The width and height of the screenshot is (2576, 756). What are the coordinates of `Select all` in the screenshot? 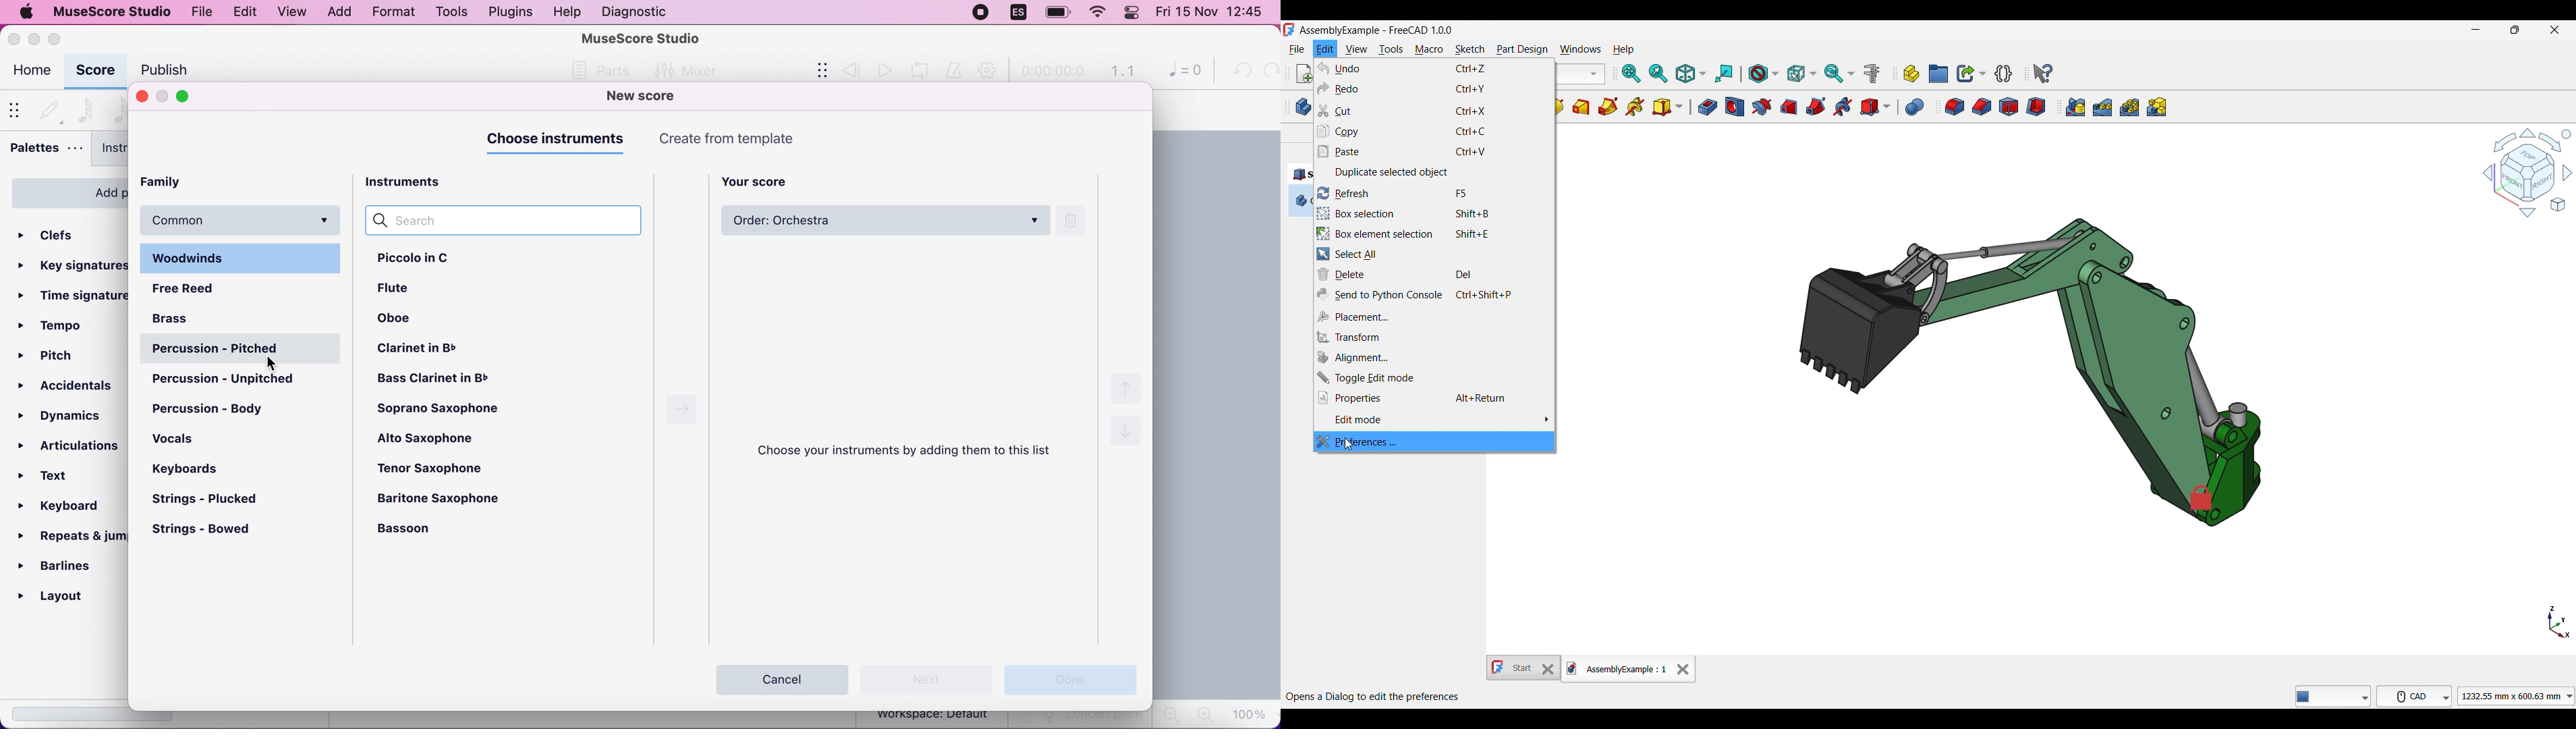 It's located at (1434, 254).